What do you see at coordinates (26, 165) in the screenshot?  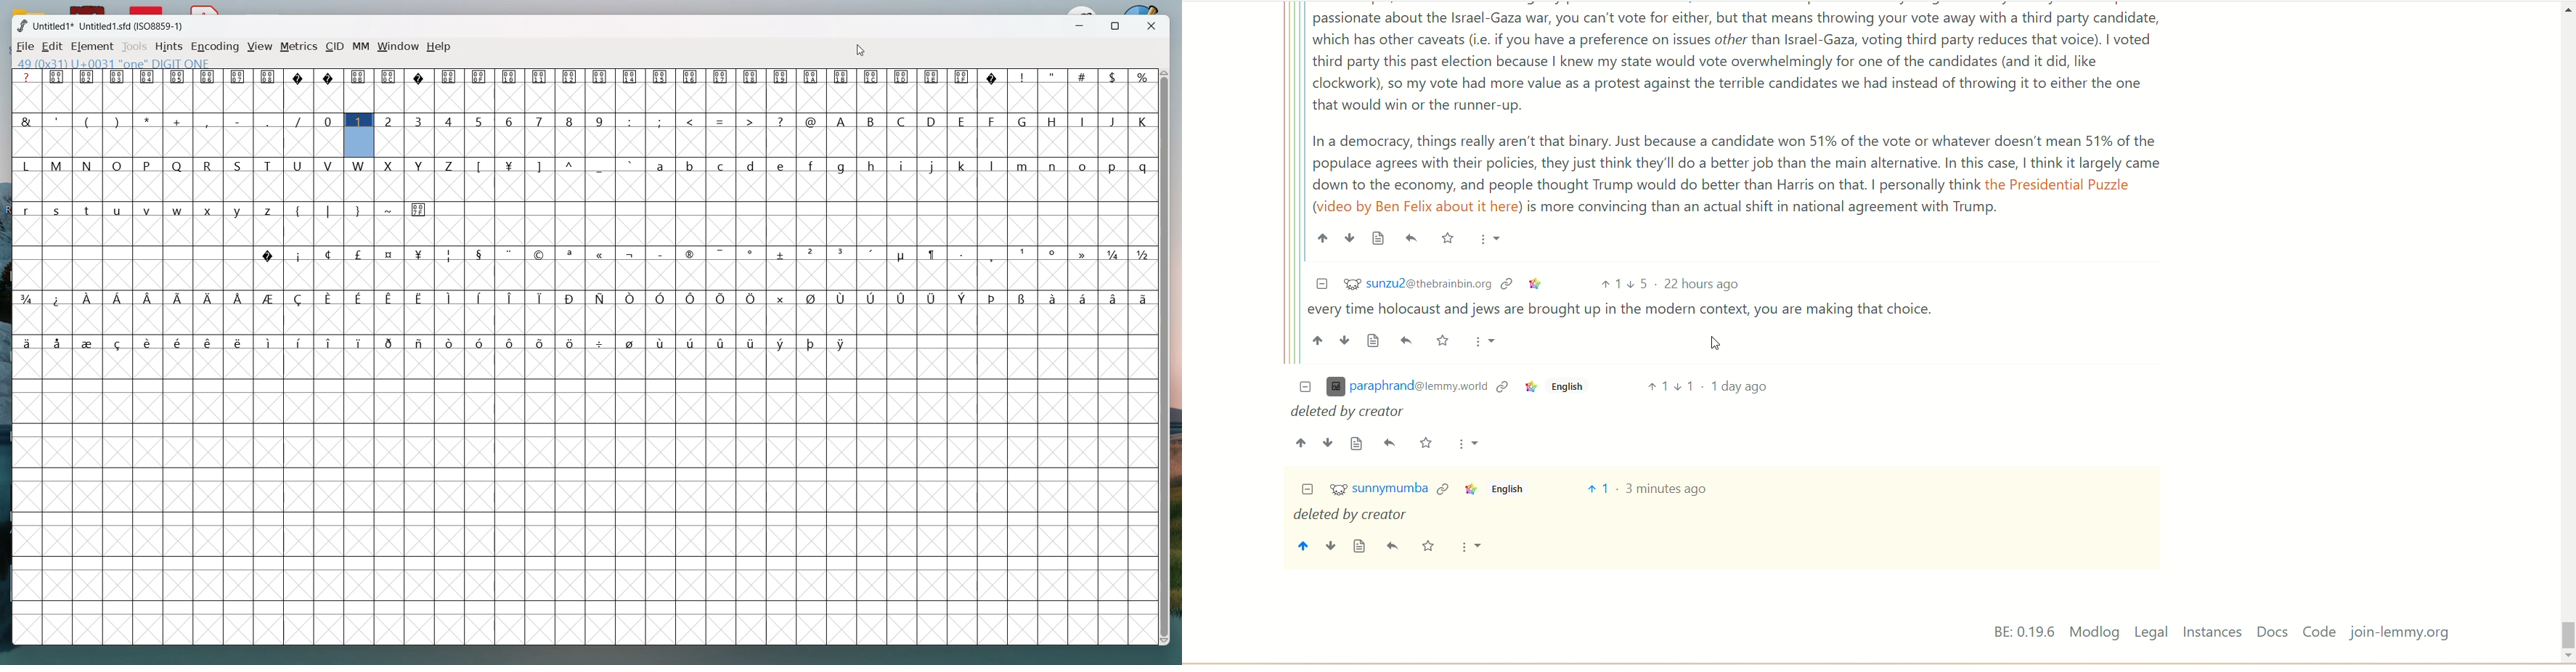 I see `L` at bounding box center [26, 165].